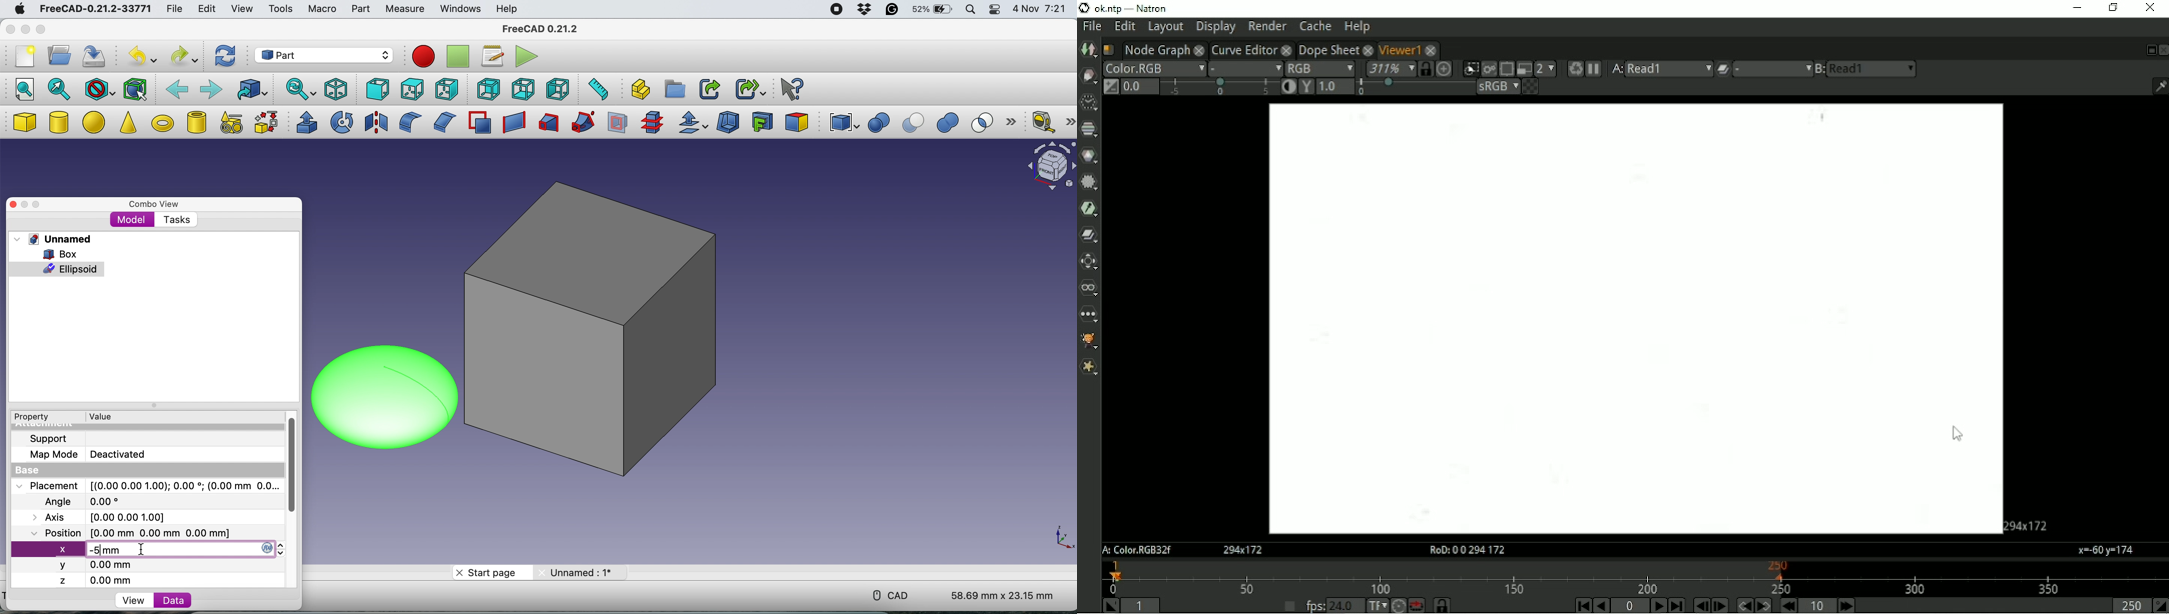 Image resolution: width=2184 pixels, height=616 pixels. Describe the element at coordinates (241, 8) in the screenshot. I see `view` at that location.